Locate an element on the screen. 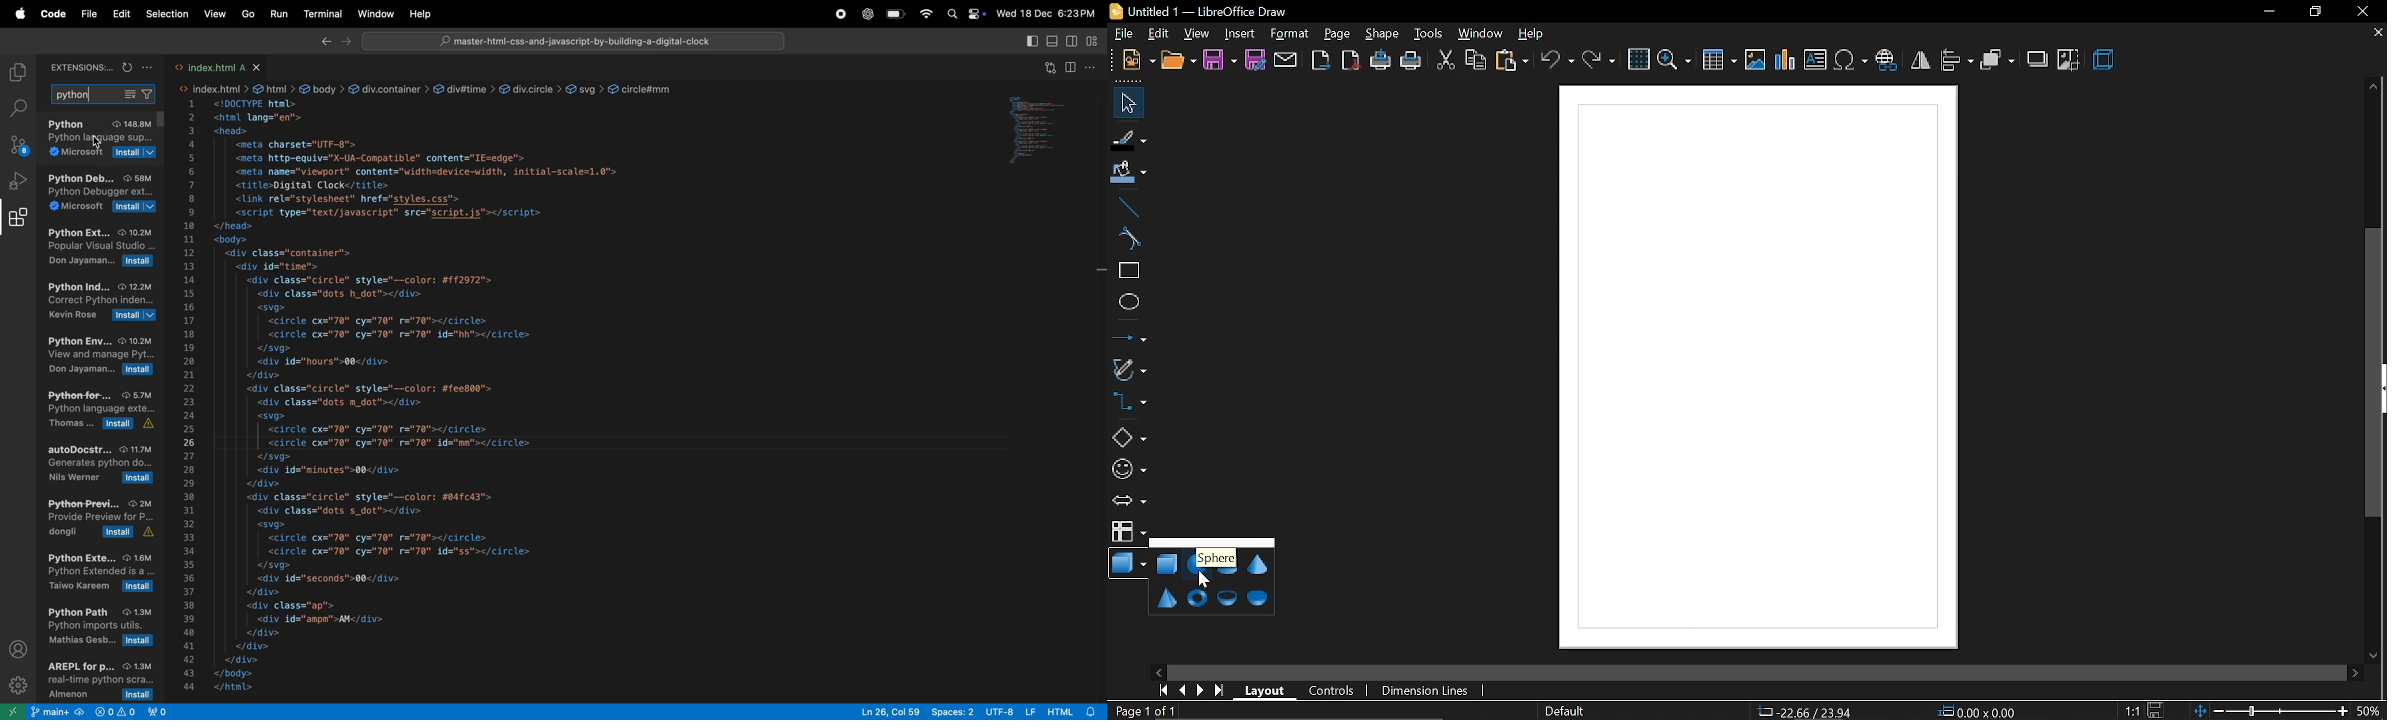 Image resolution: width=2408 pixels, height=728 pixels. restore down is located at coordinates (2313, 11).